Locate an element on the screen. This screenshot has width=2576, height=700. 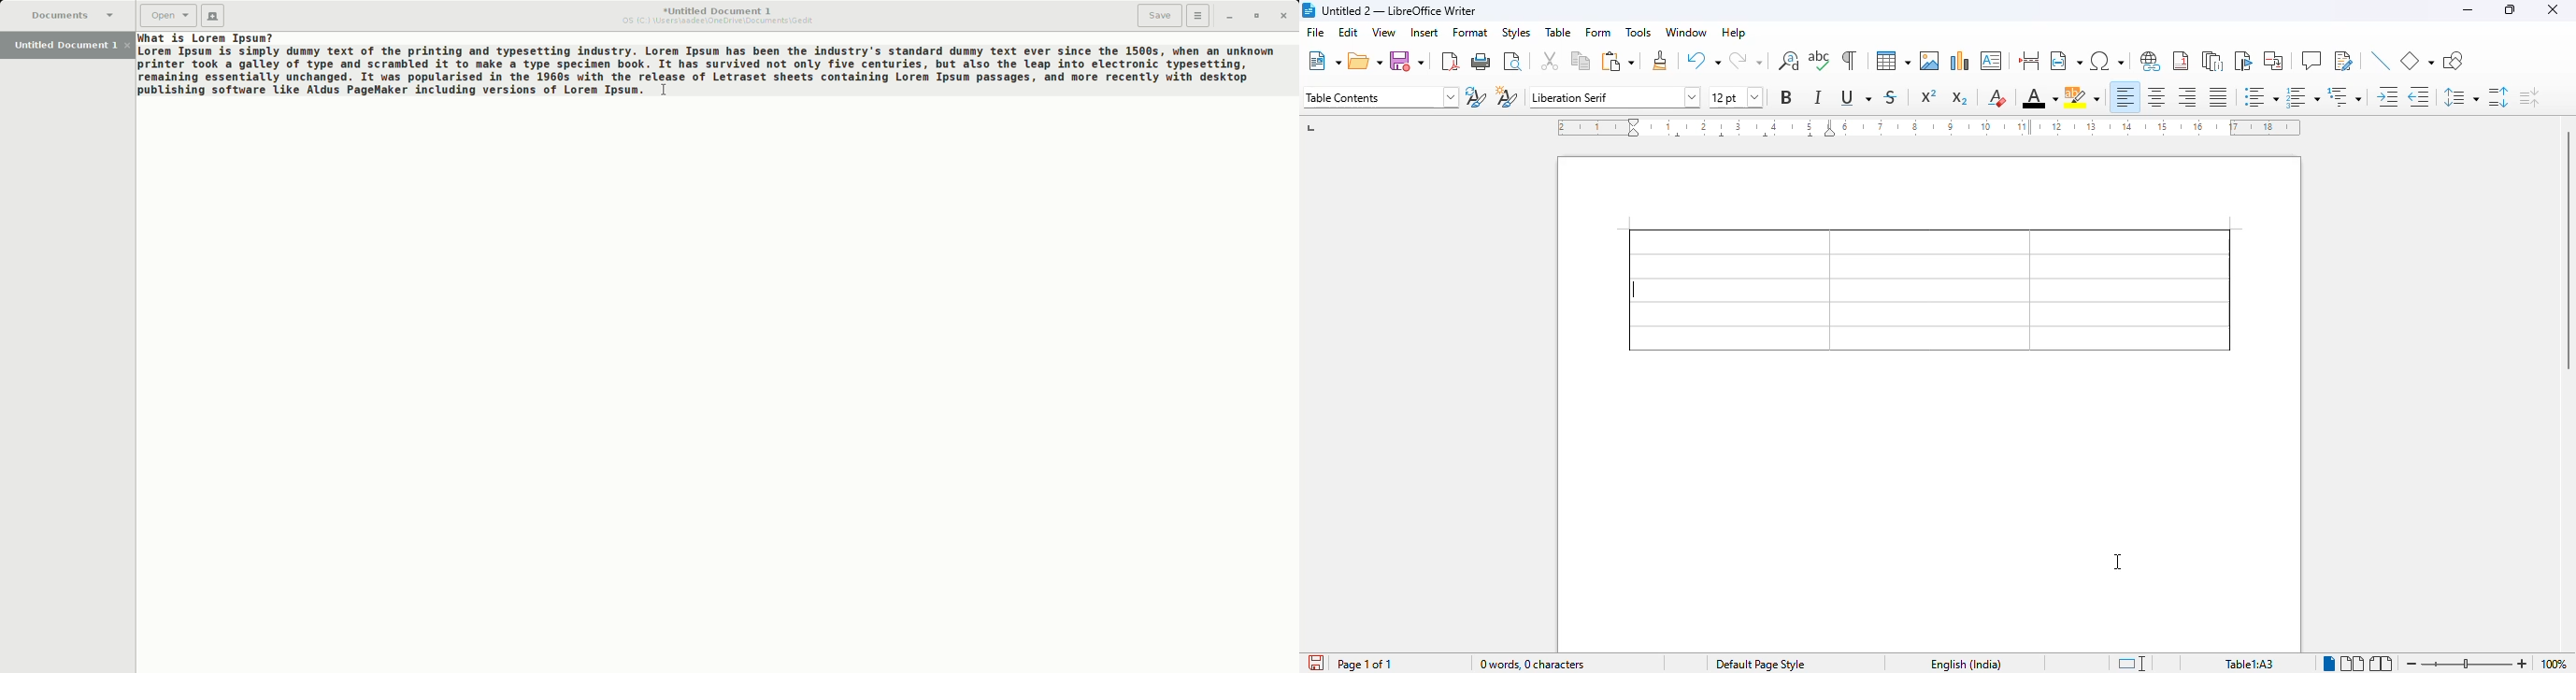
new style from selection is located at coordinates (1506, 96).